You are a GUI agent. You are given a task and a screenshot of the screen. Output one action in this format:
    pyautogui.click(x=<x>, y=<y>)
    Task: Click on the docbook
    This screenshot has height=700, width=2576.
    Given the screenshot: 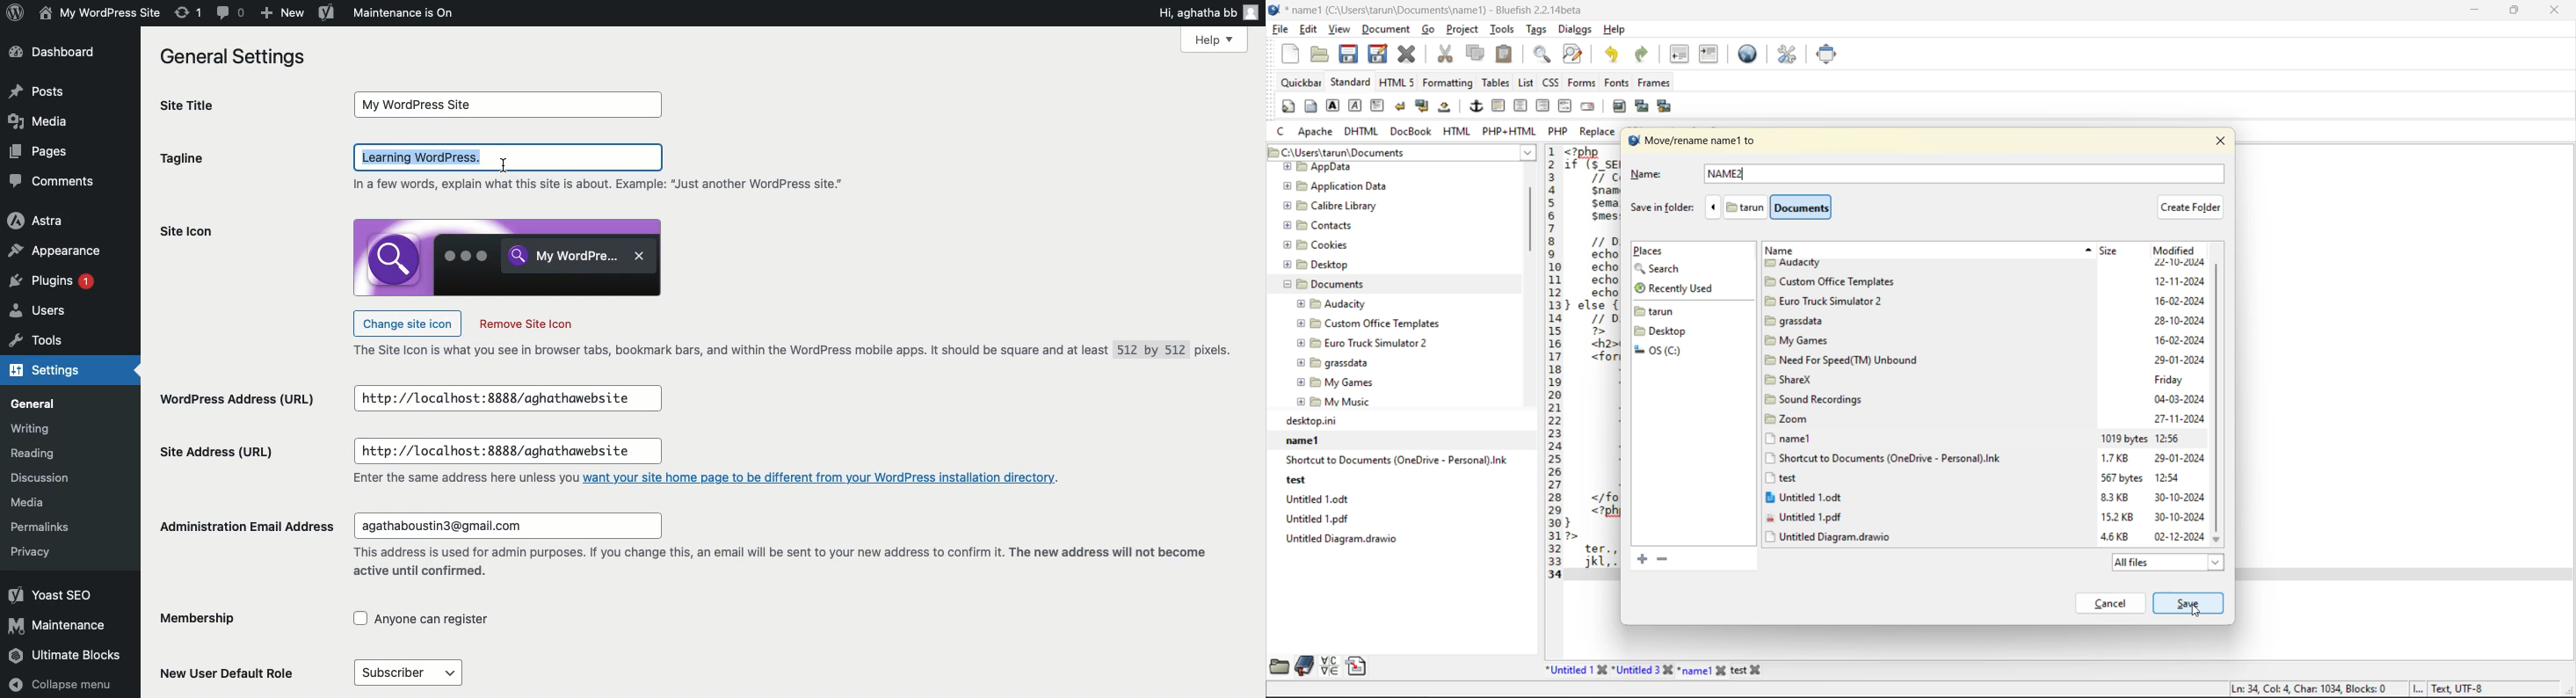 What is the action you would take?
    pyautogui.click(x=1411, y=132)
    